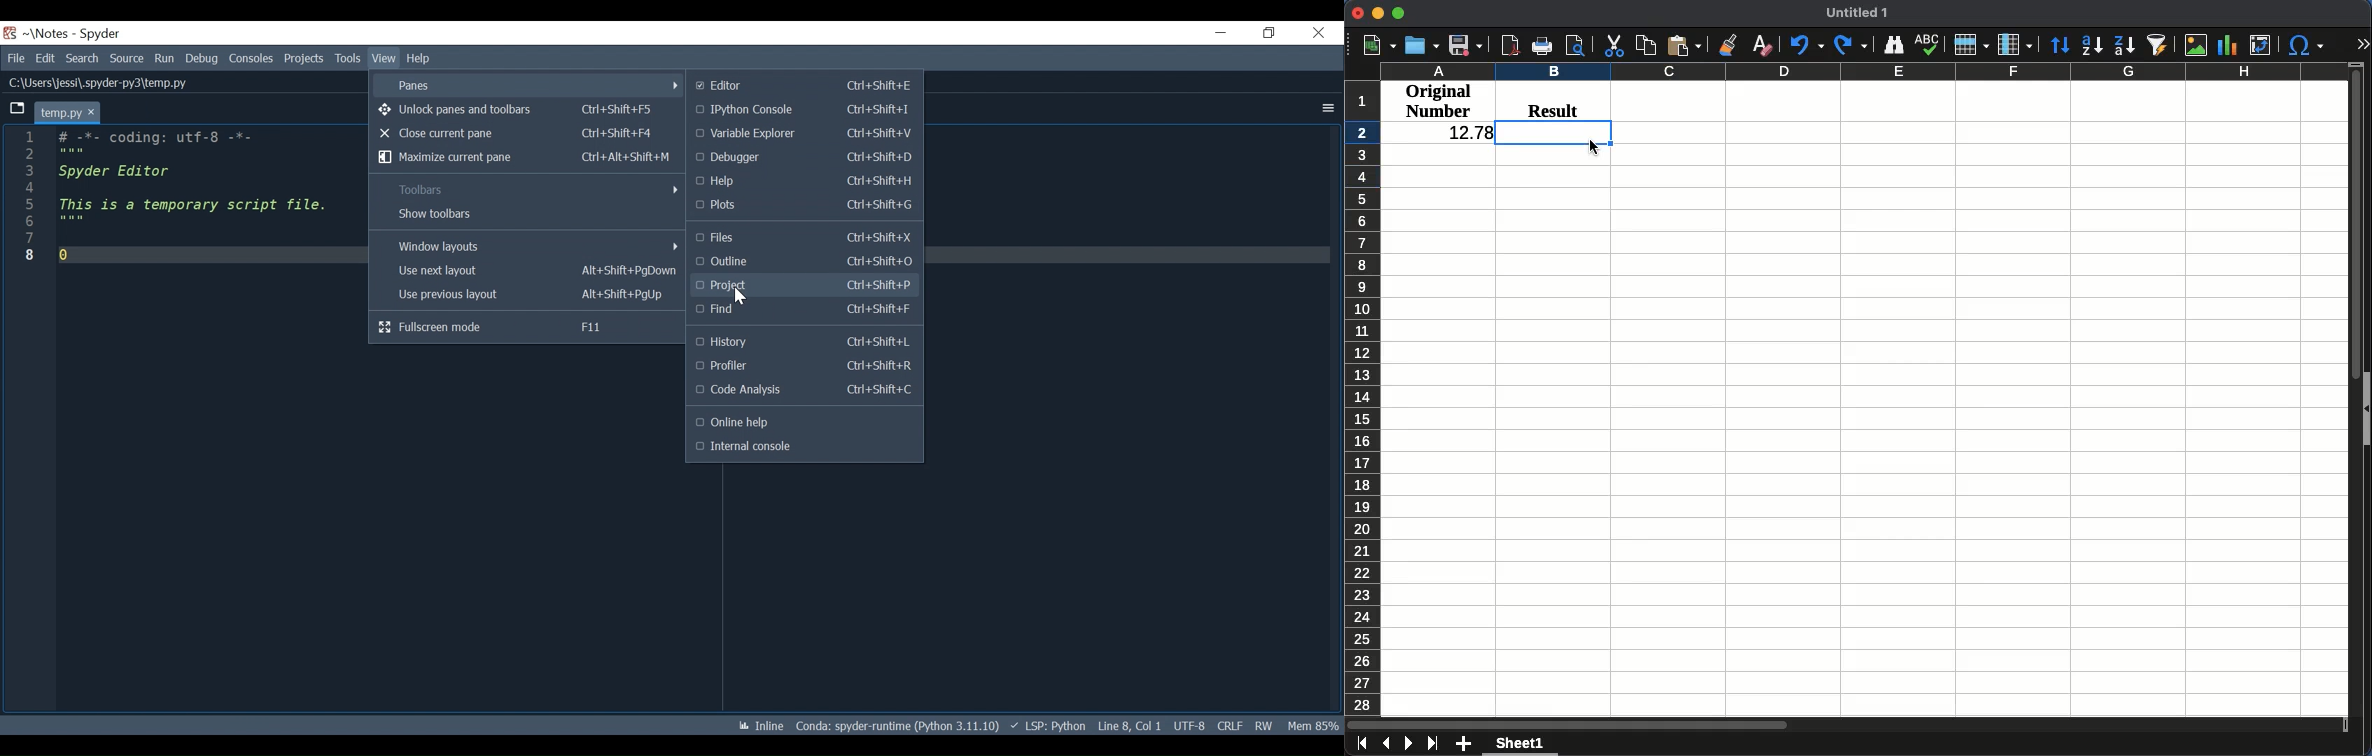 This screenshot has width=2380, height=756. Describe the element at coordinates (202, 59) in the screenshot. I see `Debug` at that location.